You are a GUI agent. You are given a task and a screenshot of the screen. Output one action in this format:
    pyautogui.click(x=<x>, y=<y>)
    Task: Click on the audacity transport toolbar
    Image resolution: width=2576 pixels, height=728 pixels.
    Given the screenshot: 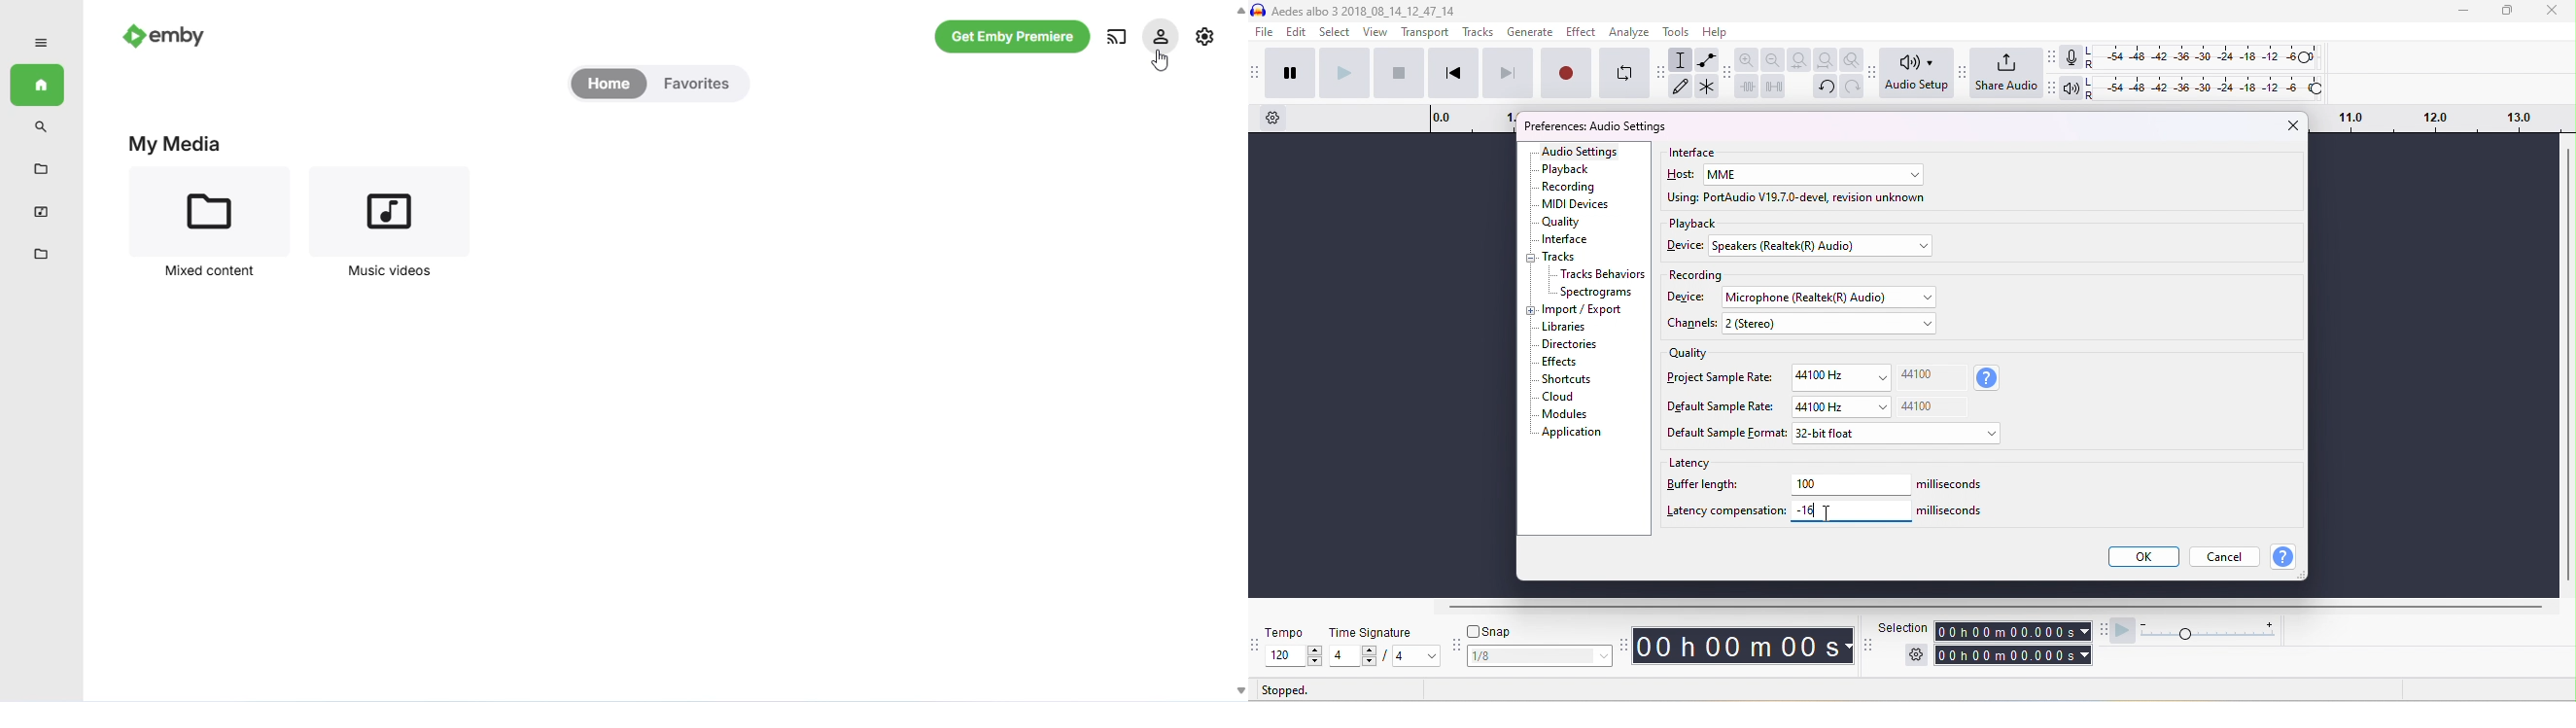 What is the action you would take?
    pyautogui.click(x=1257, y=72)
    